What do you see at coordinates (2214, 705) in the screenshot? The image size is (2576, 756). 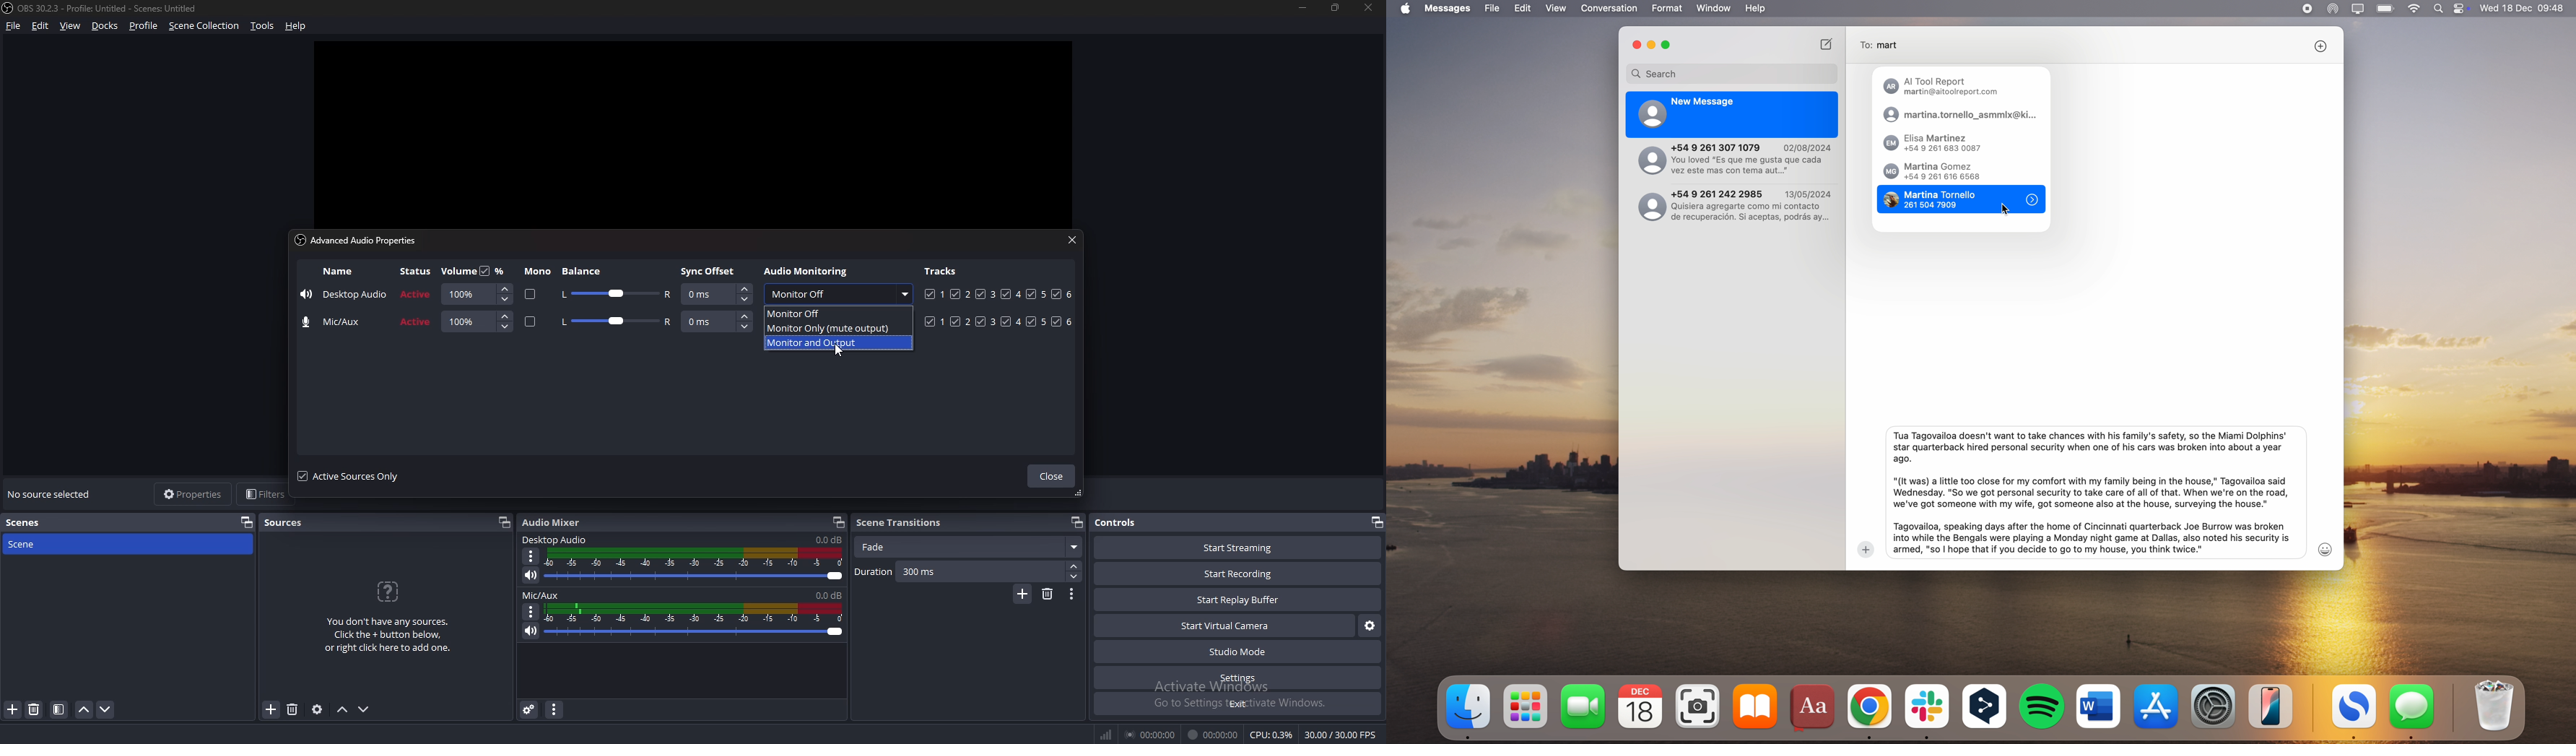 I see `settings` at bounding box center [2214, 705].